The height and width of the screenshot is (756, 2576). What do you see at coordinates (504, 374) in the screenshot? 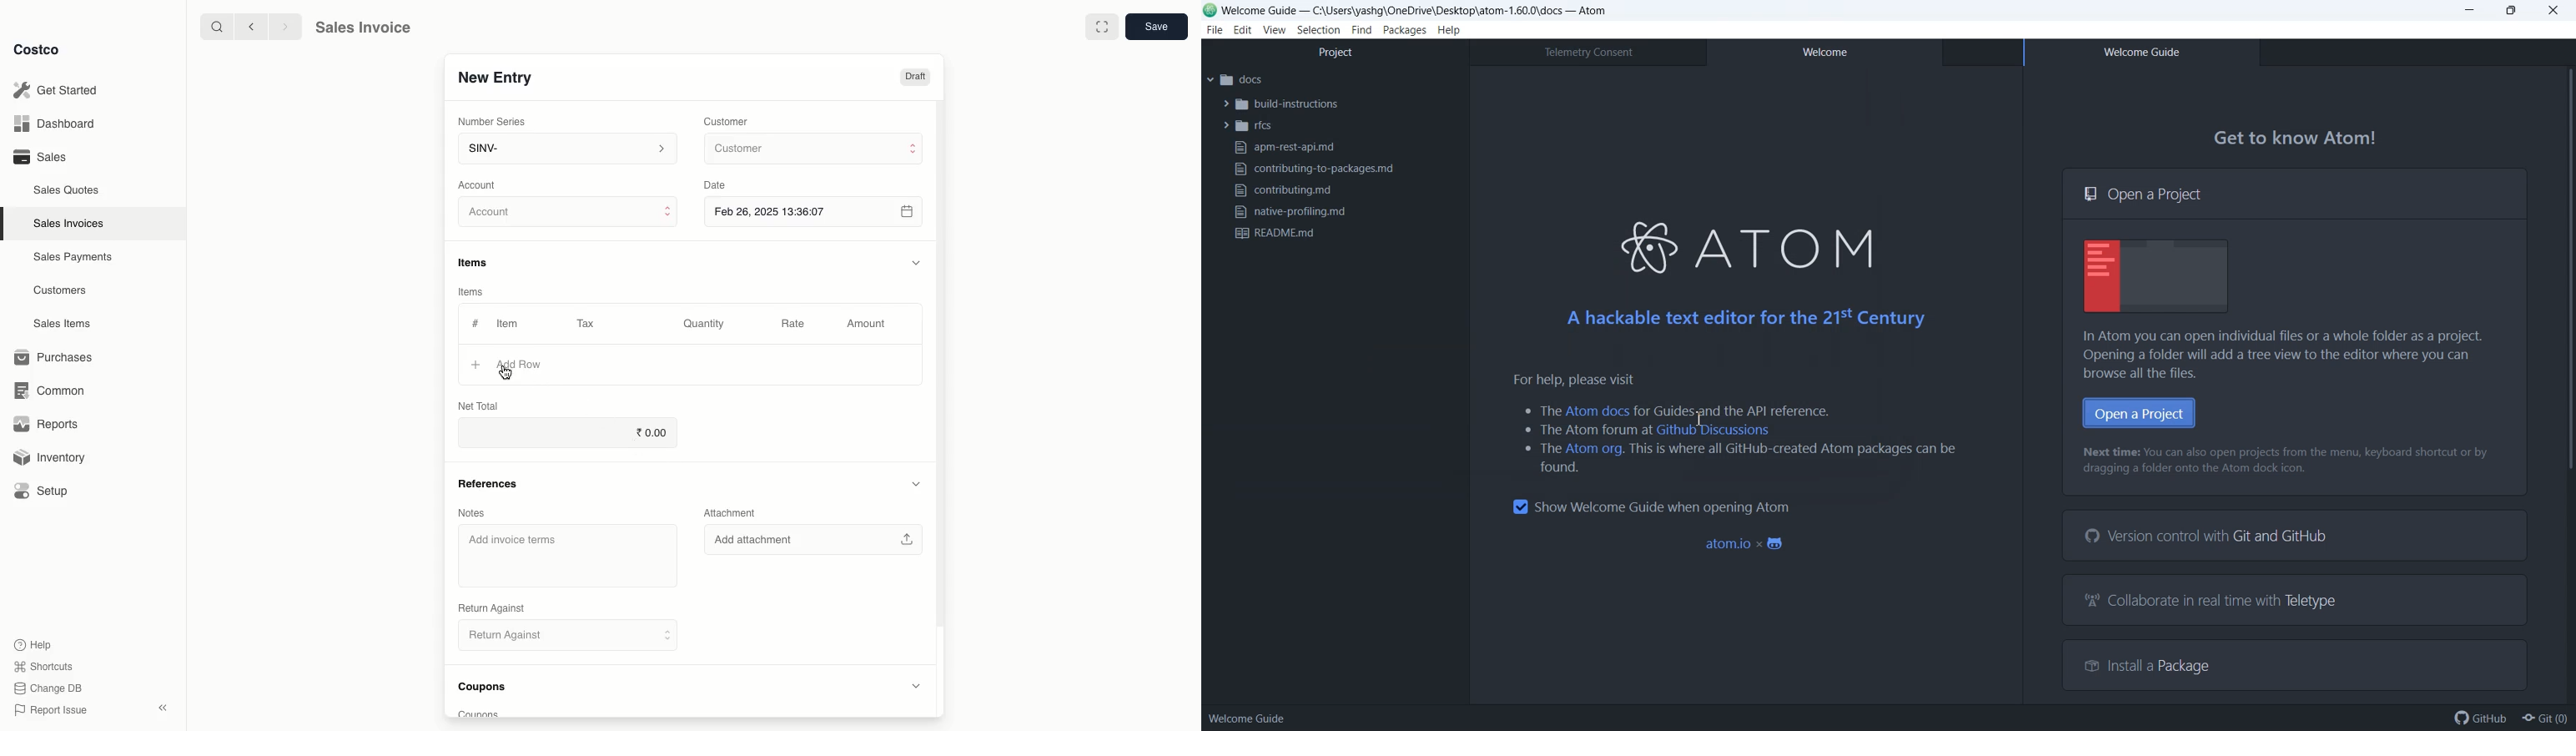
I see `cursor` at bounding box center [504, 374].